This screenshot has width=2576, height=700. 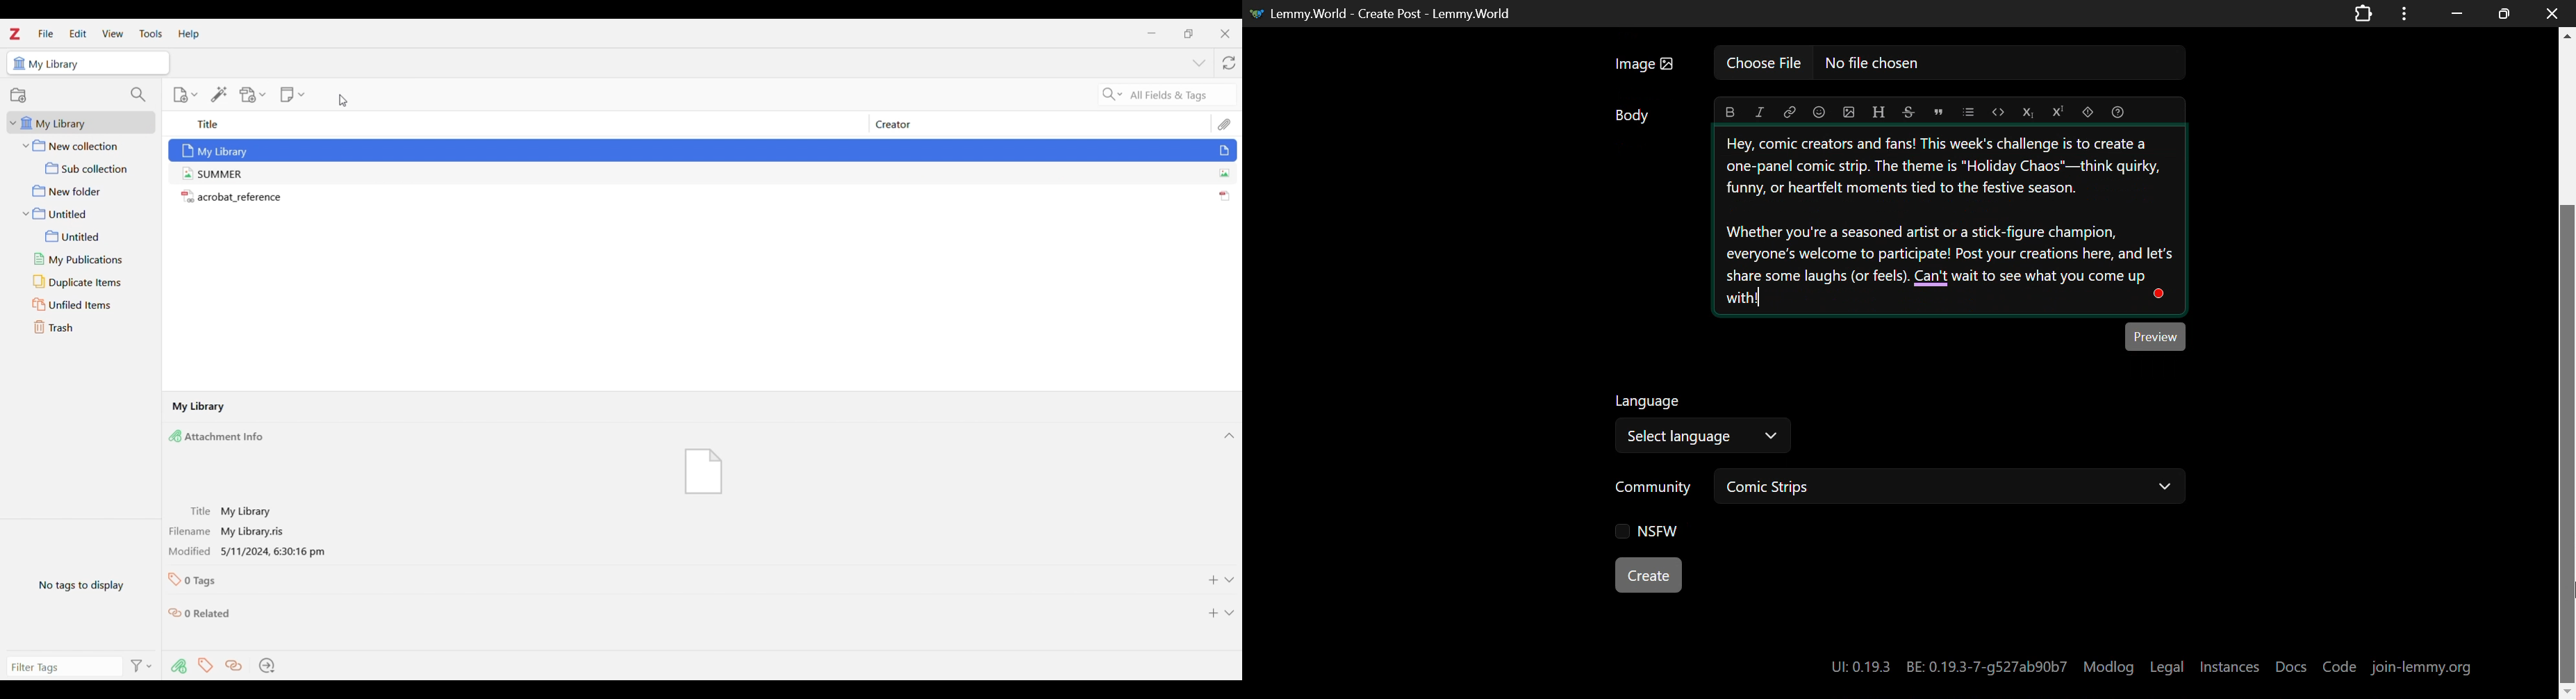 I want to click on header, so click(x=1877, y=113).